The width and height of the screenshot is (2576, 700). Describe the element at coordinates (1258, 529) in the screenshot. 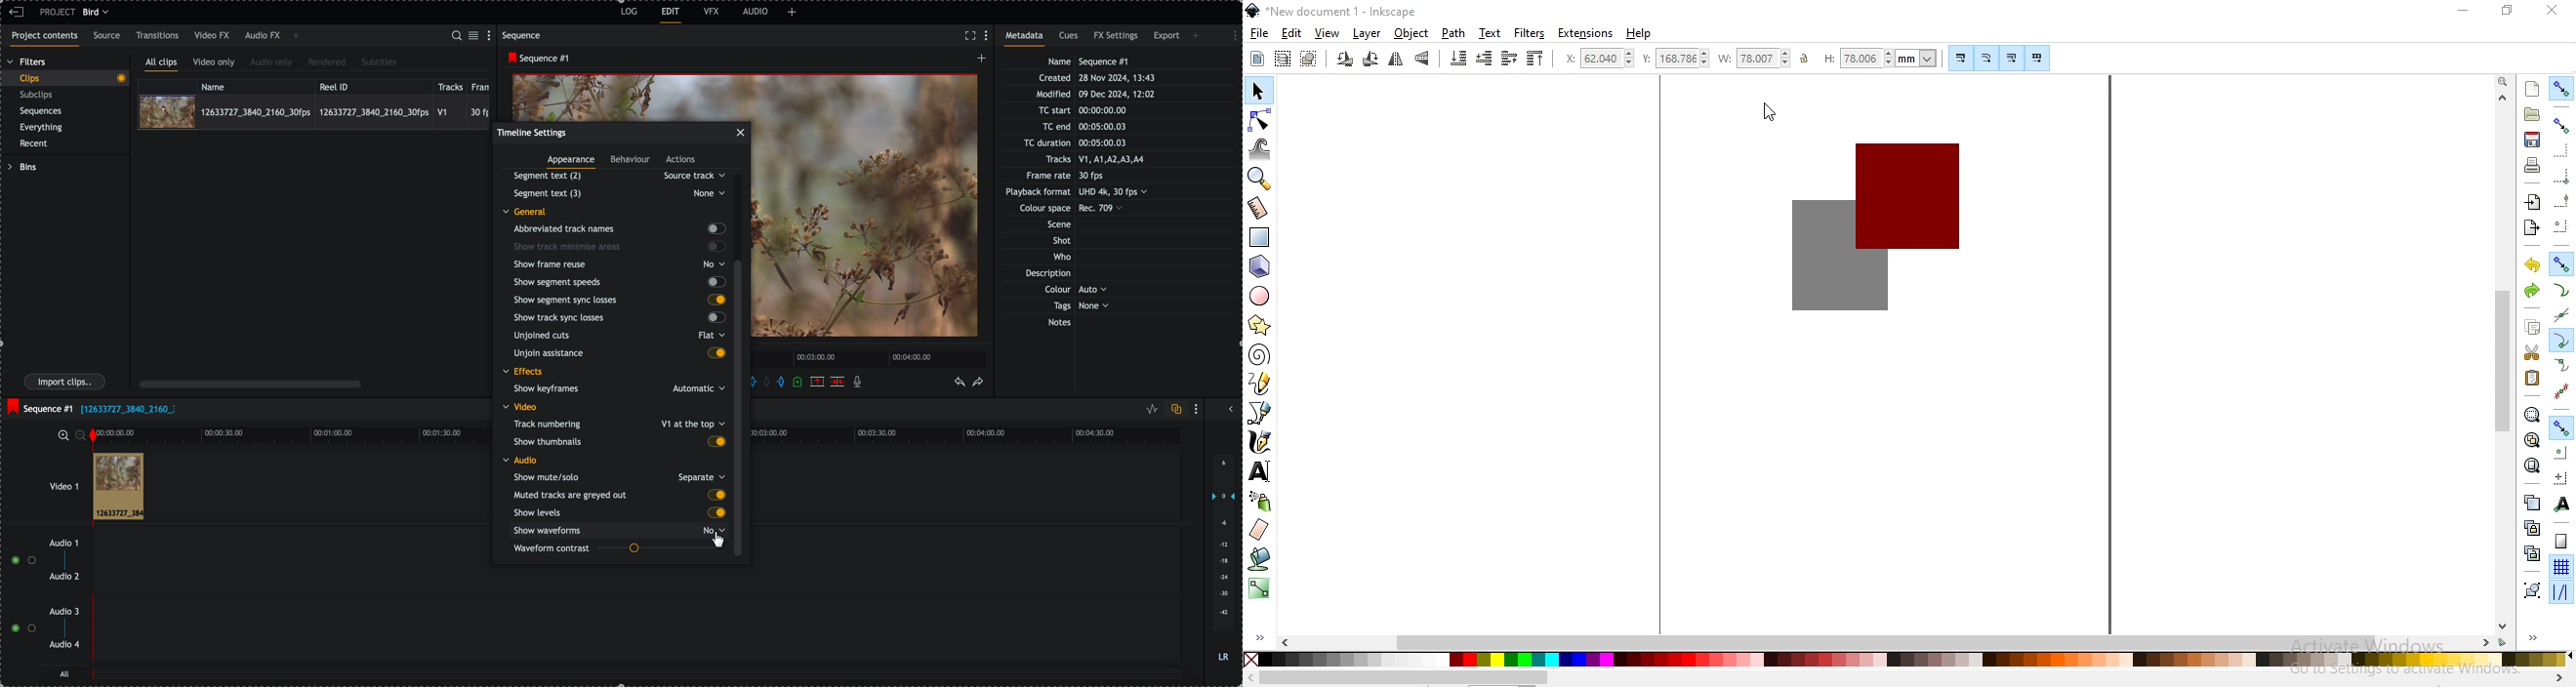

I see `erase existing objects` at that location.